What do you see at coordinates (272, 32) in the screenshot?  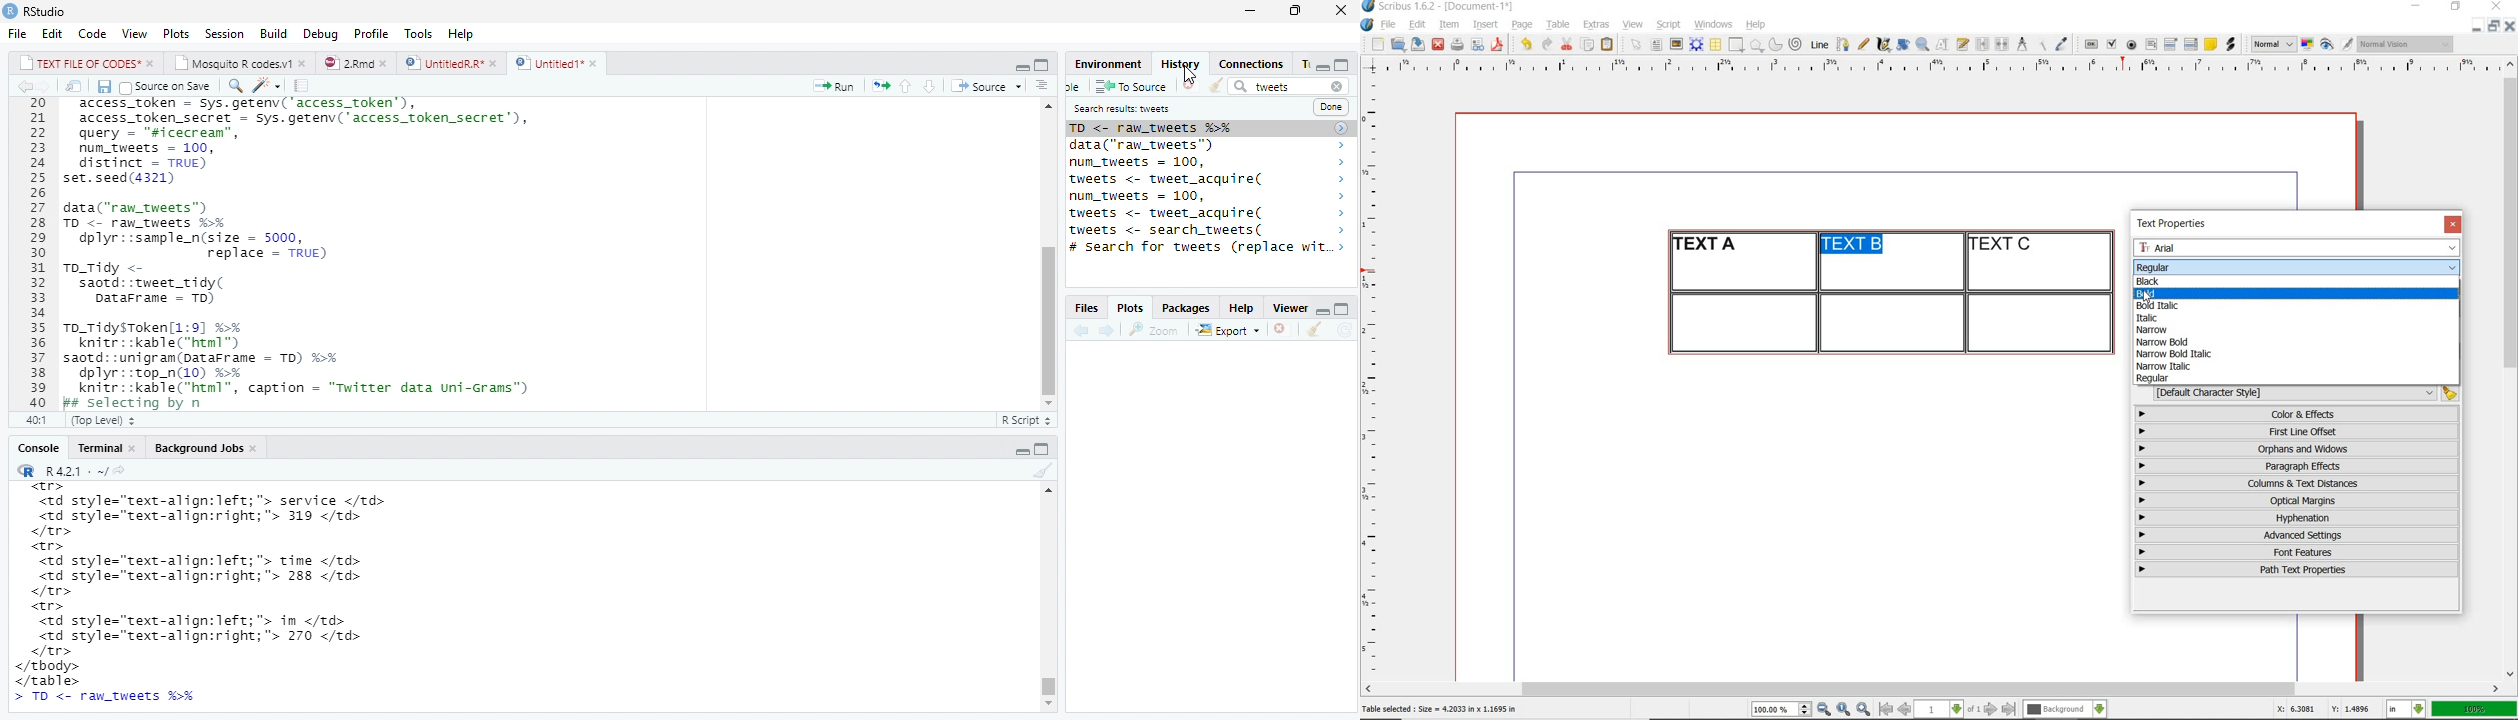 I see `Build` at bounding box center [272, 32].